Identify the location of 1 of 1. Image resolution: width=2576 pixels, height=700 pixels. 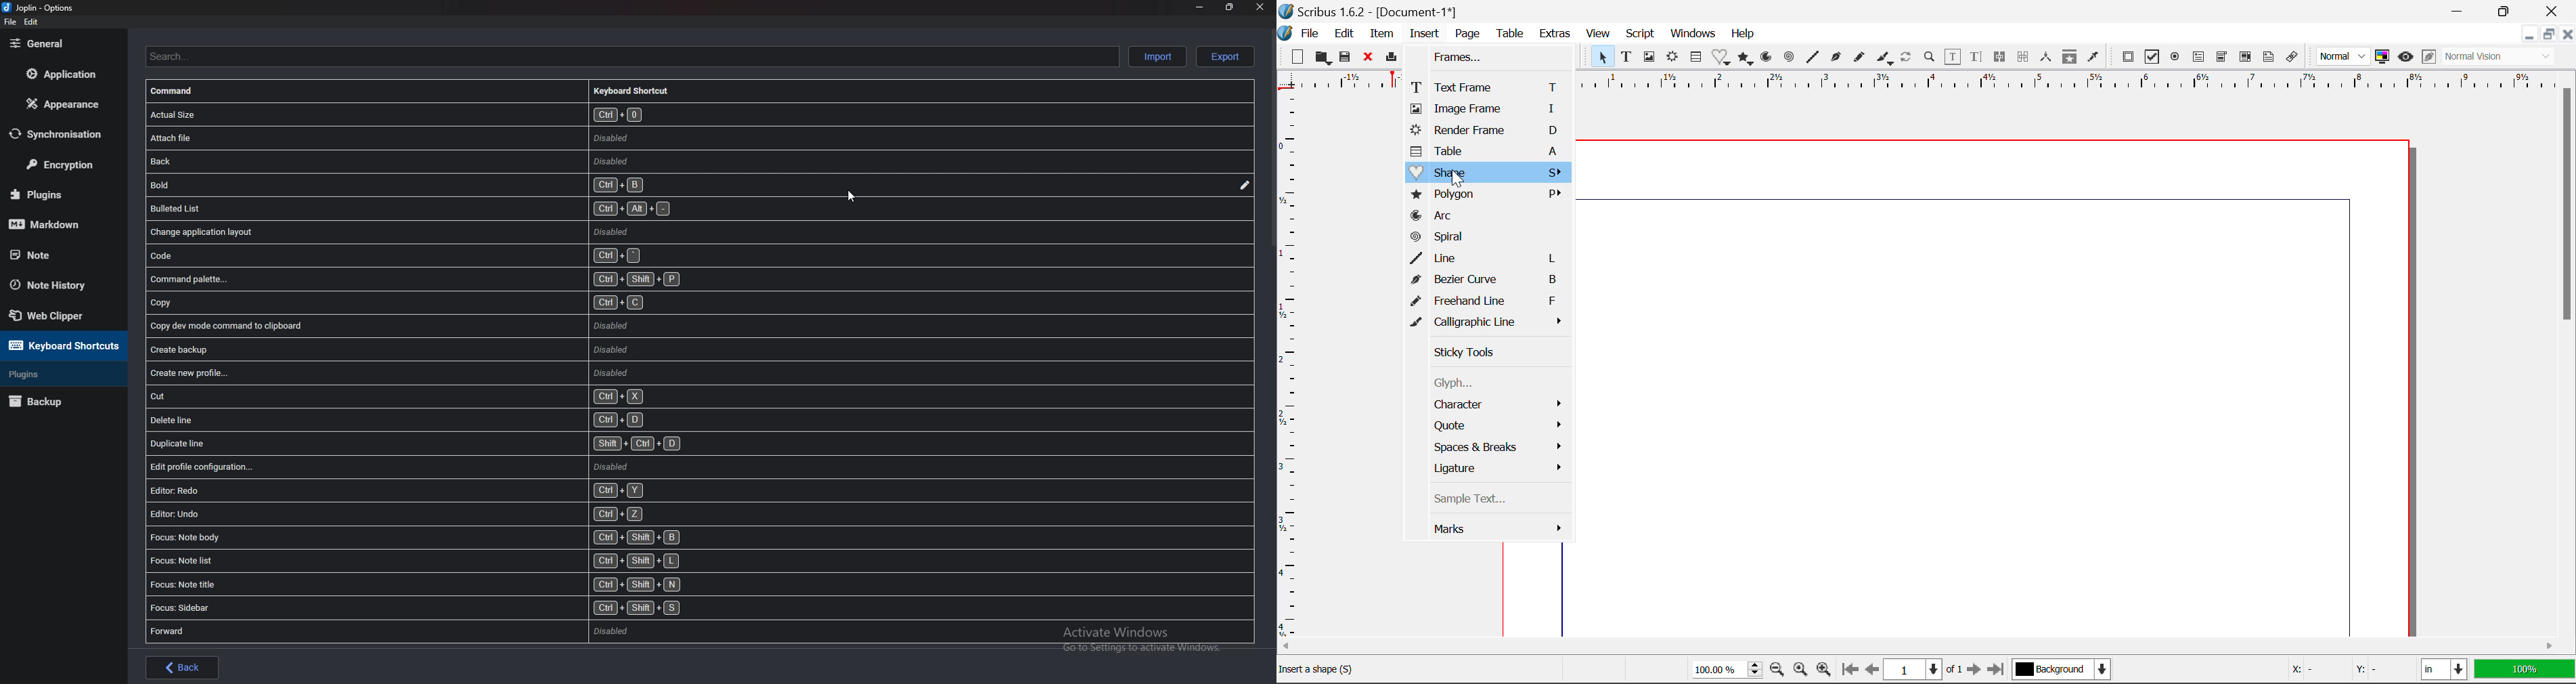
(1924, 669).